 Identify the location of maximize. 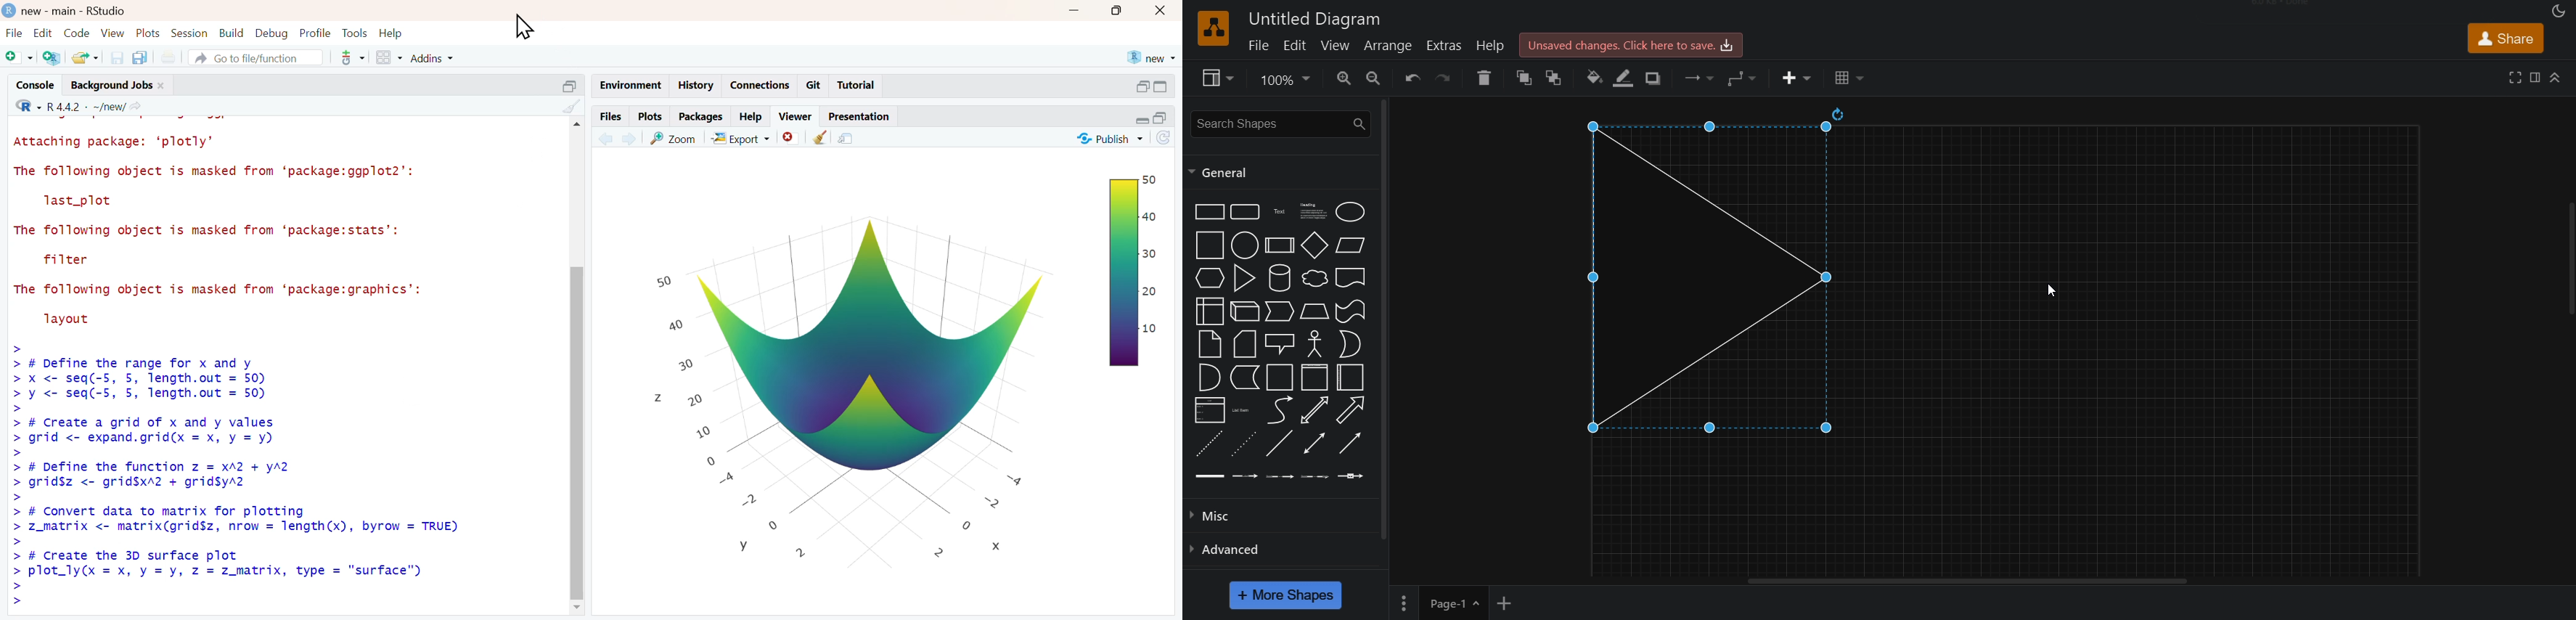
(1120, 9).